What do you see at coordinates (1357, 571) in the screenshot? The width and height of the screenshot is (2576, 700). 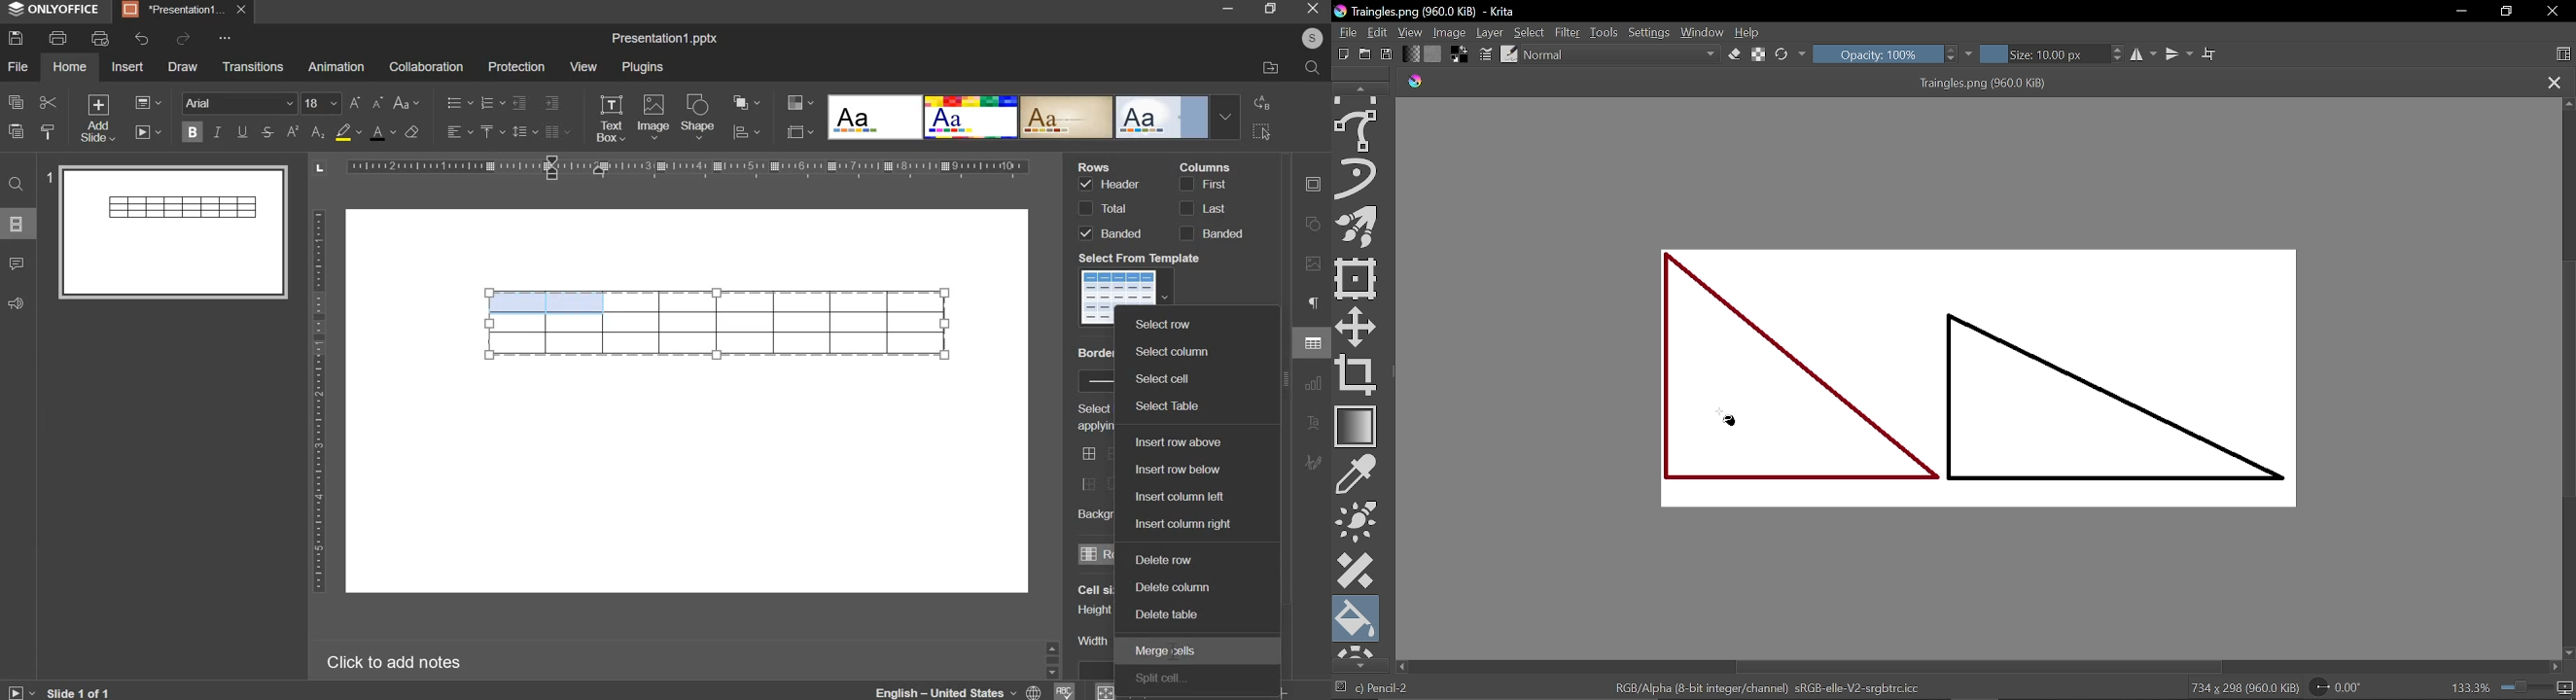 I see `Smart patch tool` at bounding box center [1357, 571].